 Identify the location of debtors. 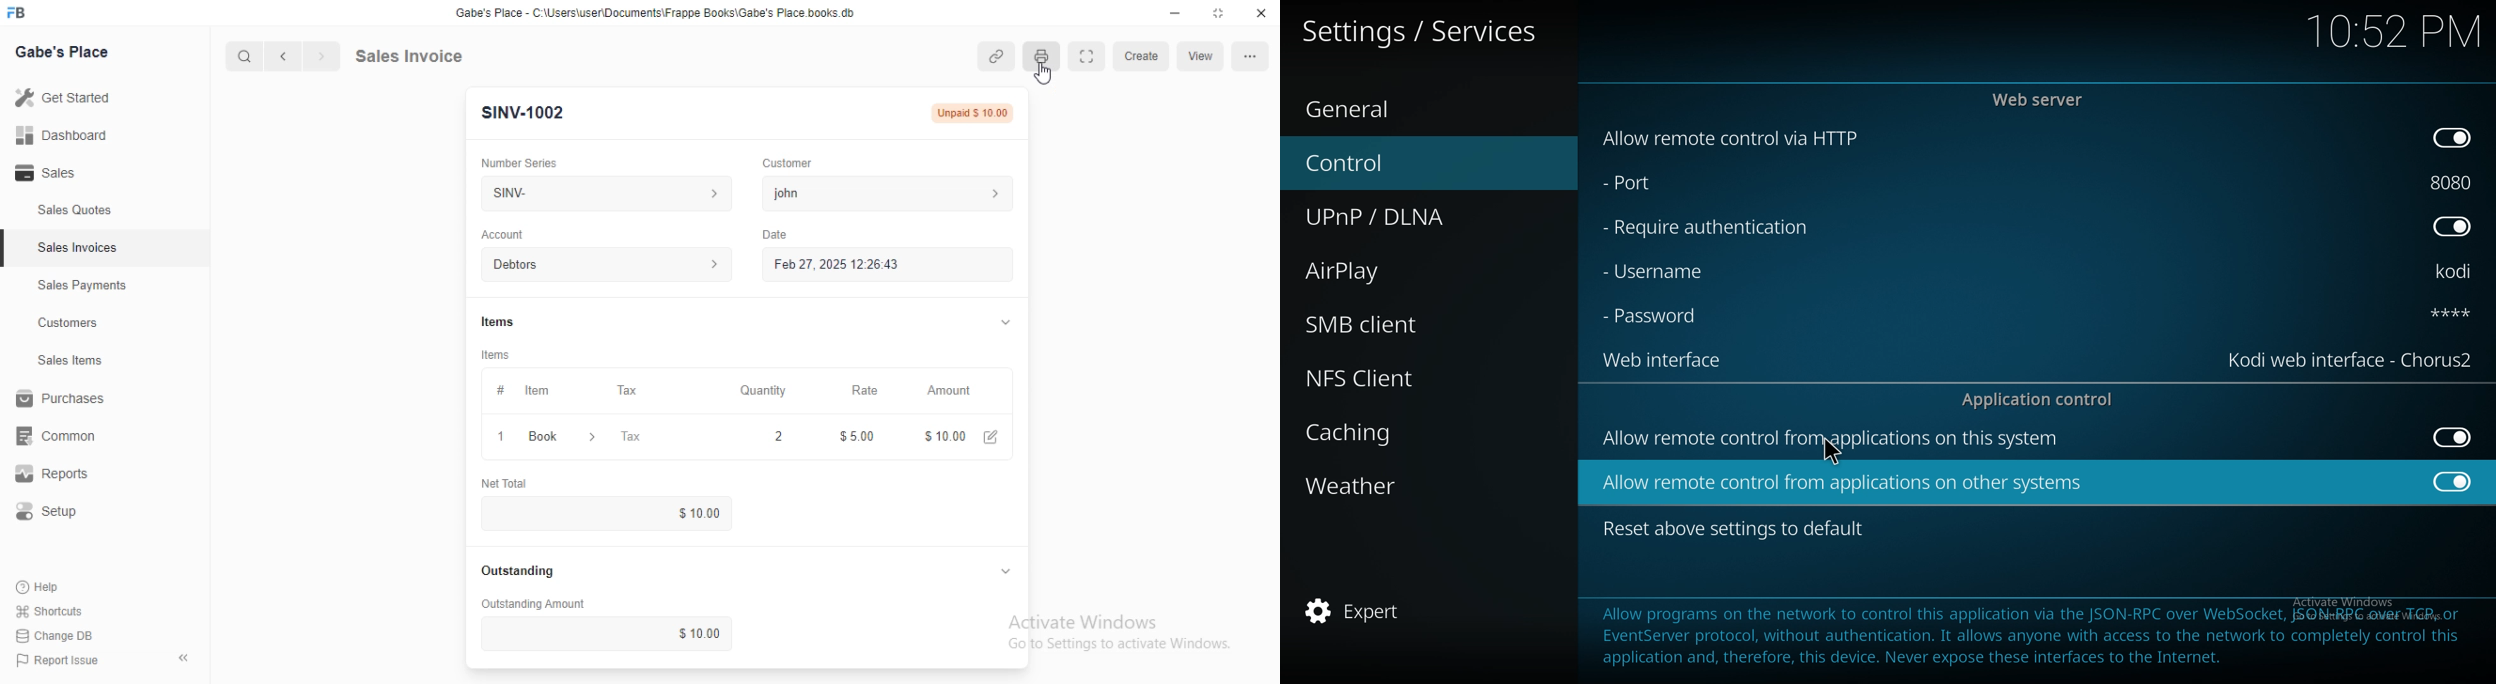
(579, 264).